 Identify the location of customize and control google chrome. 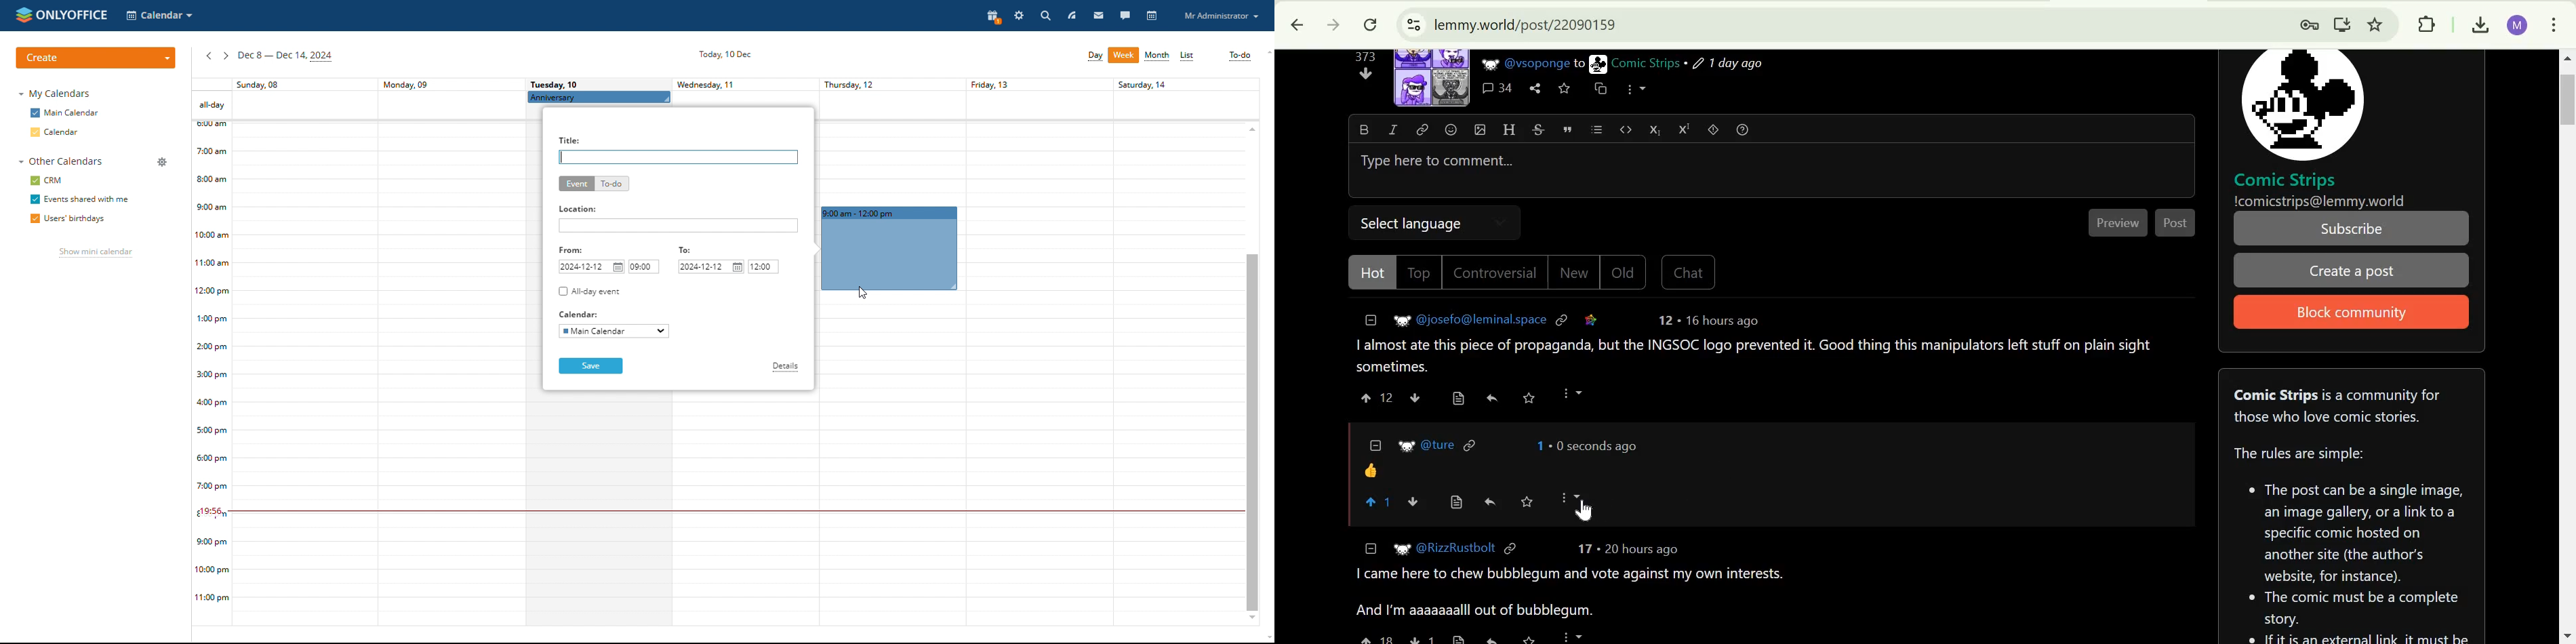
(2554, 22).